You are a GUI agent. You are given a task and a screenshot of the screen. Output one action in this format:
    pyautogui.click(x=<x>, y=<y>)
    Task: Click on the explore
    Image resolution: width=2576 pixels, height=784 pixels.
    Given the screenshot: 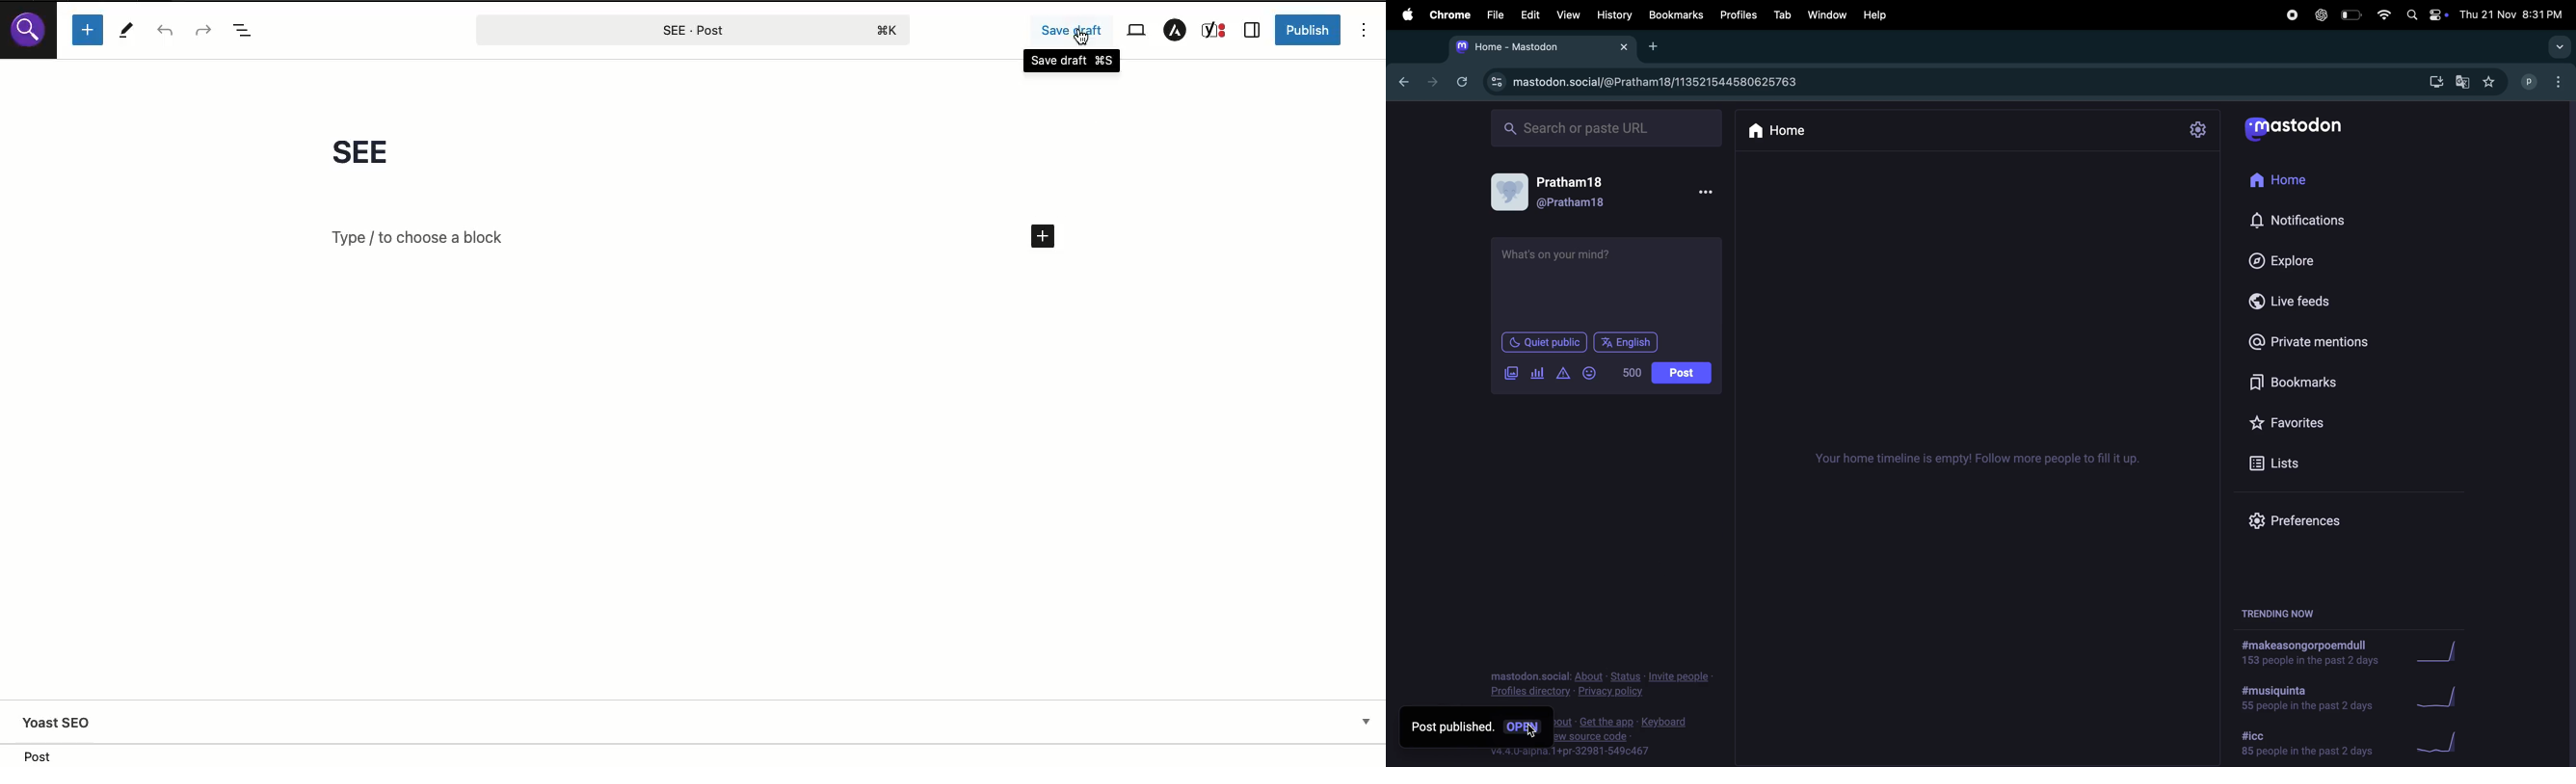 What is the action you would take?
    pyautogui.click(x=2291, y=260)
    